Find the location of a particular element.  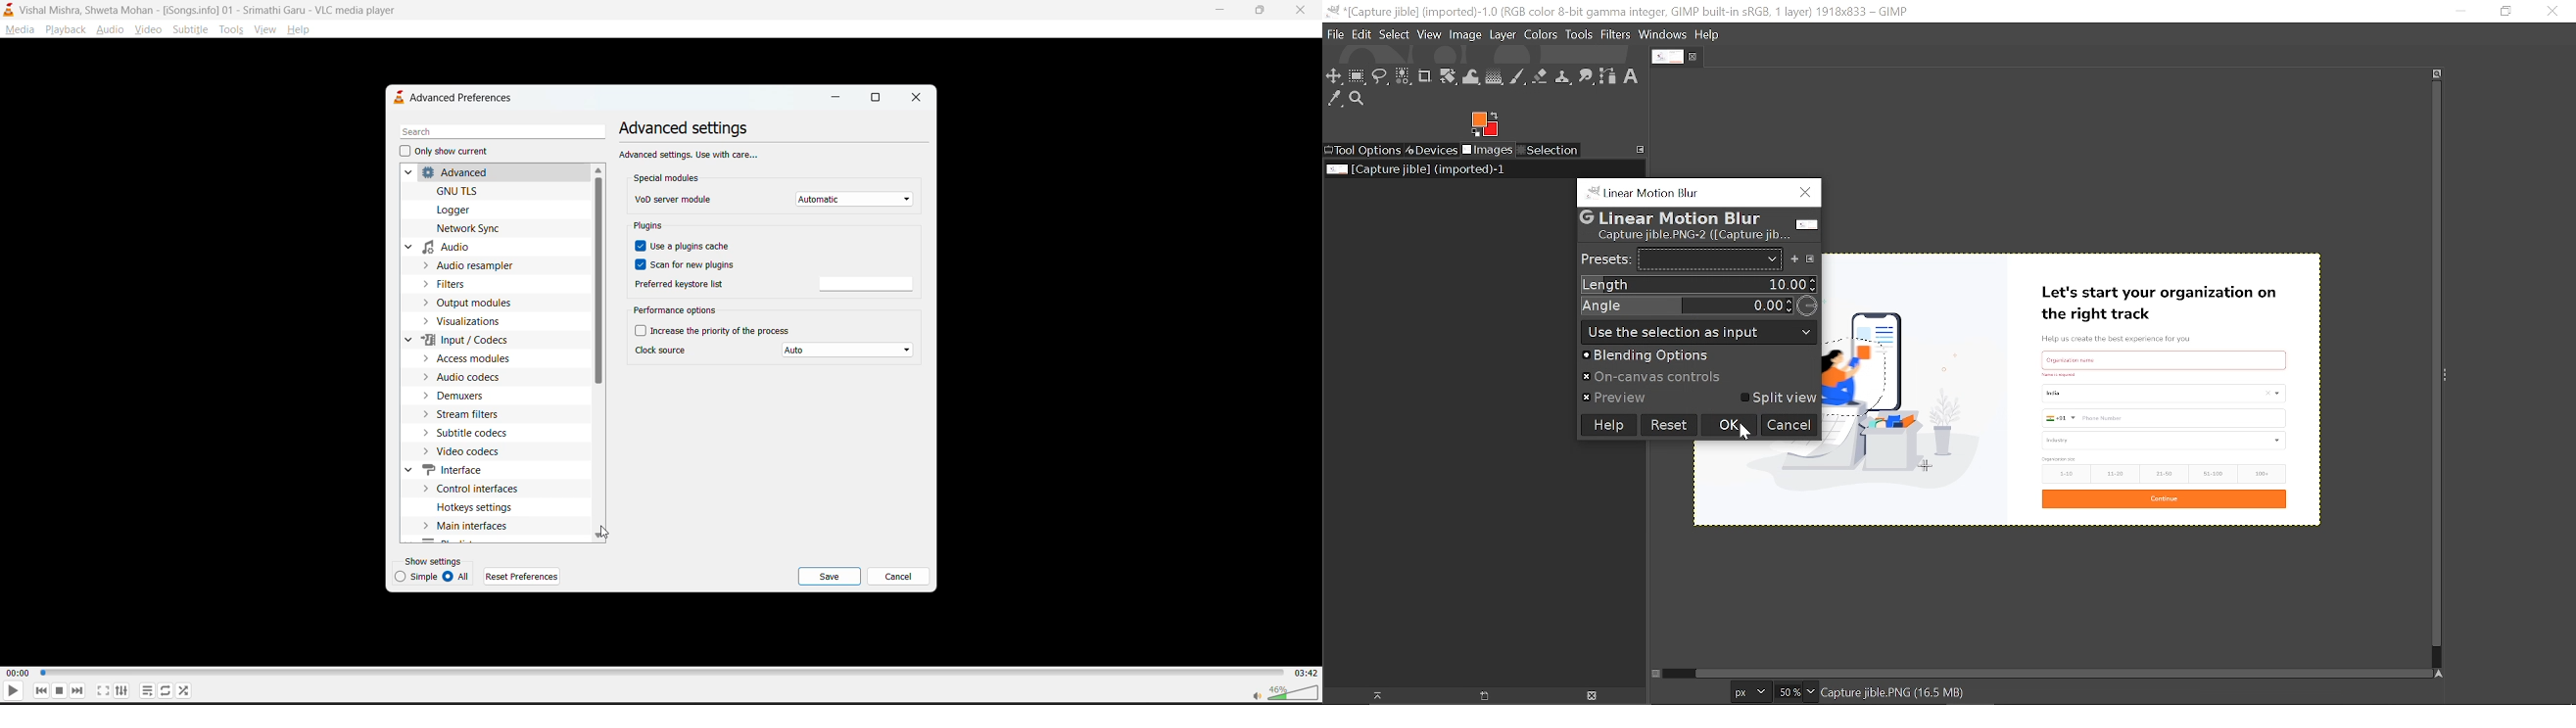

plugins is located at coordinates (649, 227).